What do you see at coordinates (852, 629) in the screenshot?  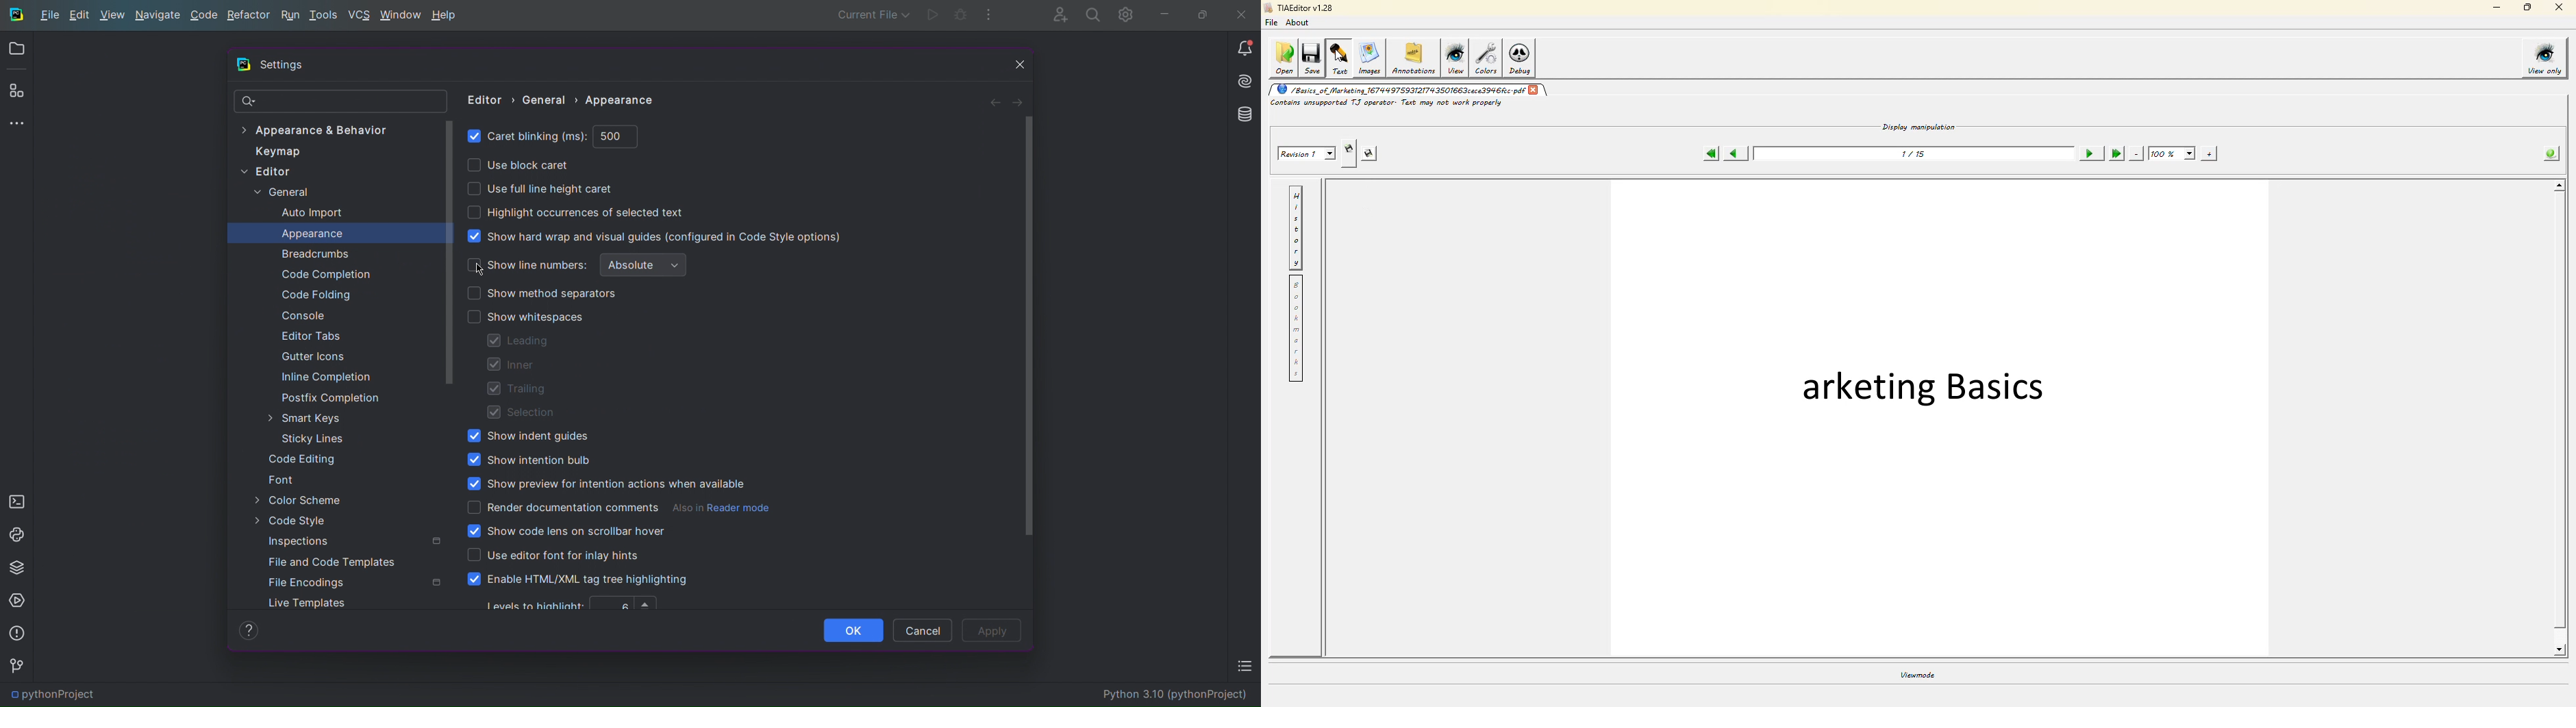 I see `OK` at bounding box center [852, 629].